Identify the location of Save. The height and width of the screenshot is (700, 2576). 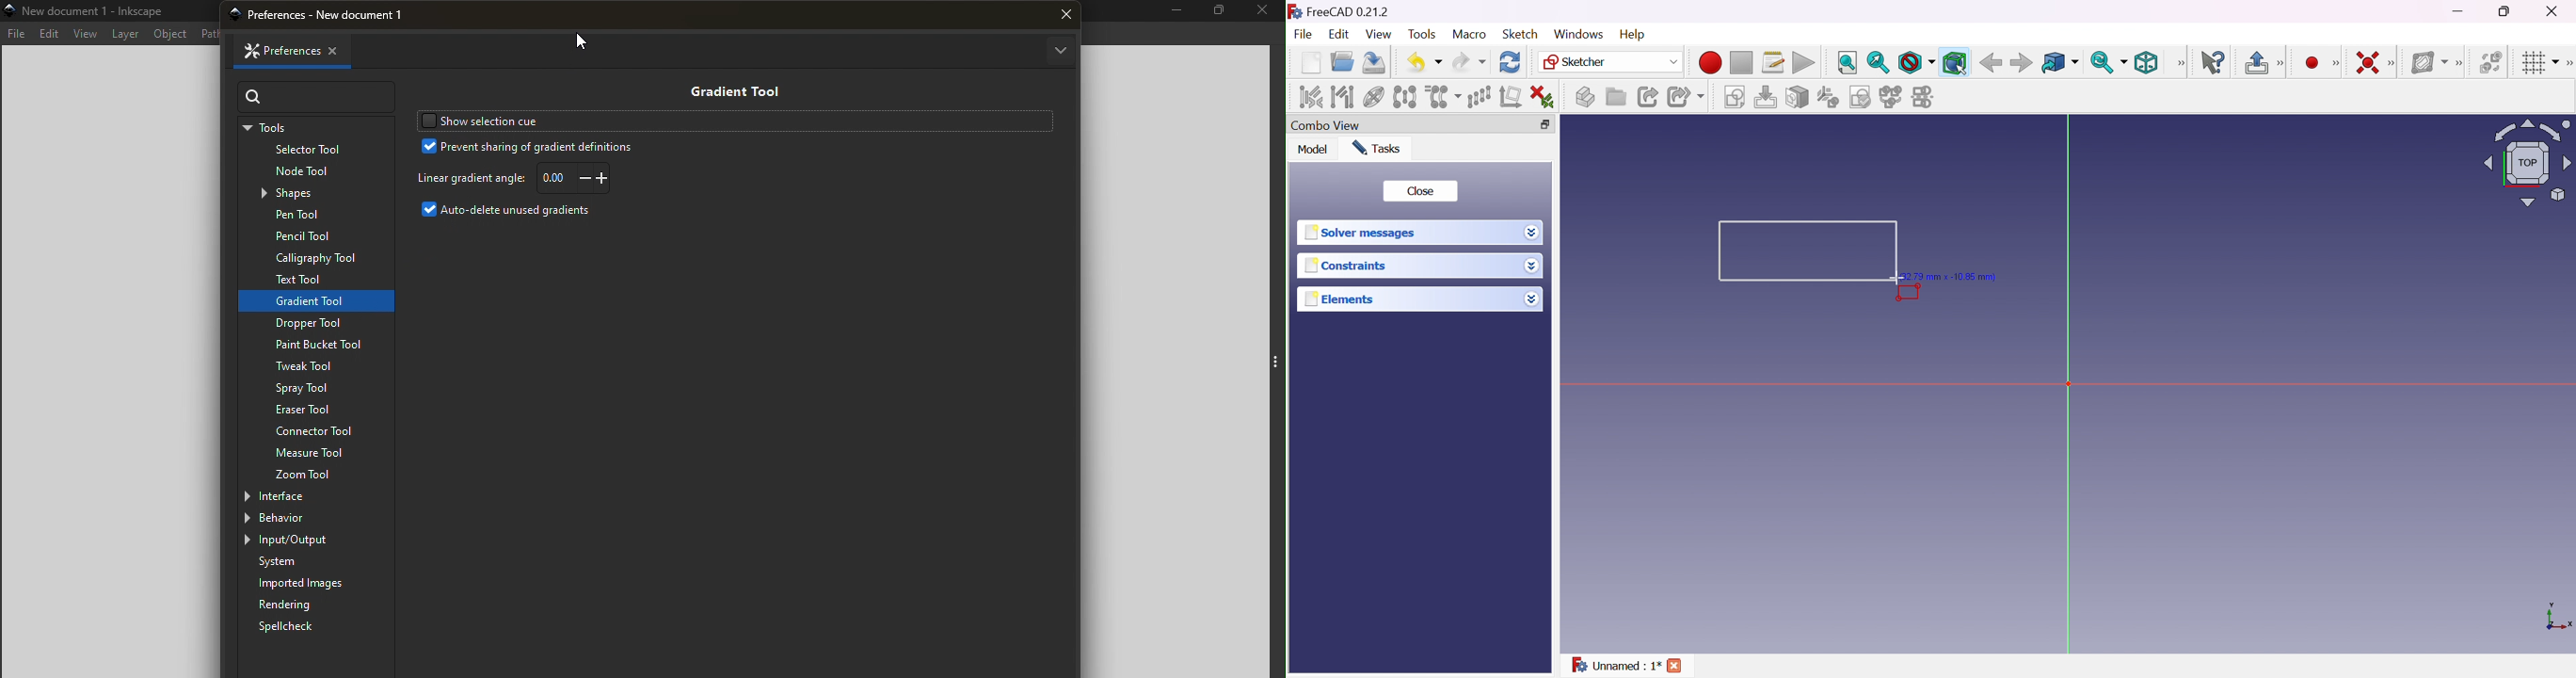
(1375, 63).